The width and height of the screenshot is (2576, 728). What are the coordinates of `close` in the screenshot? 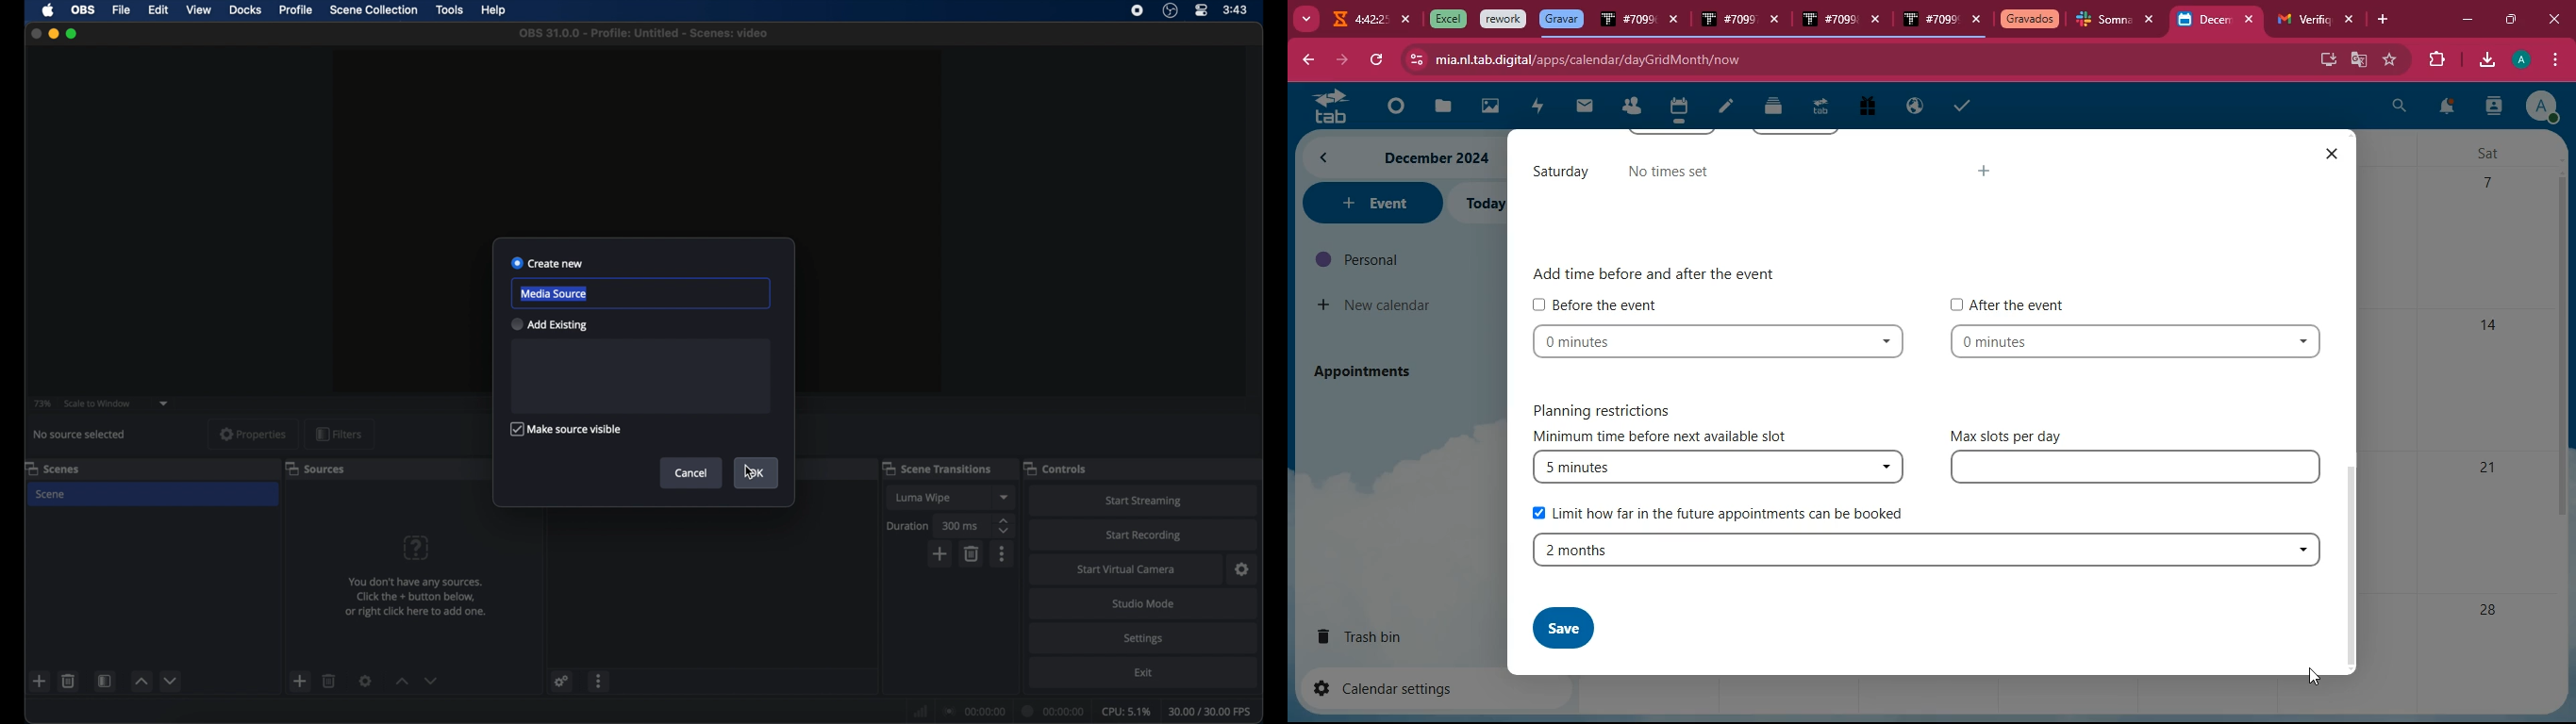 It's located at (2253, 20).